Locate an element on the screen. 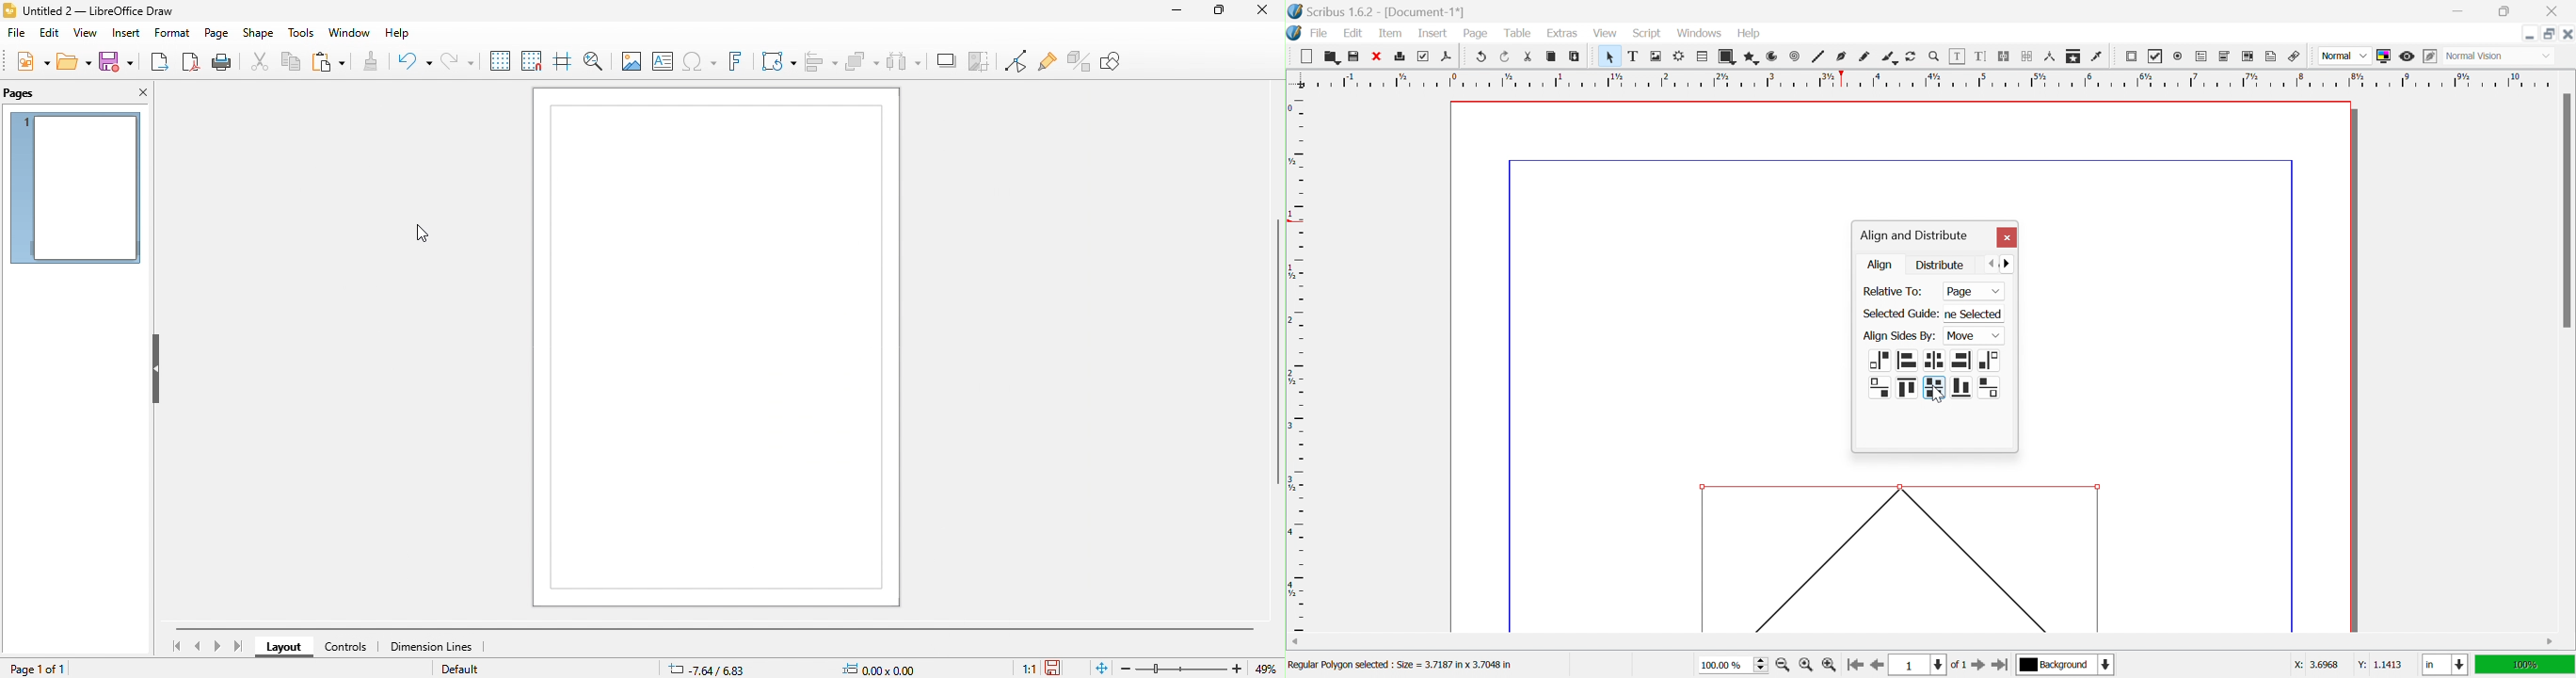  Open is located at coordinates (1332, 56).